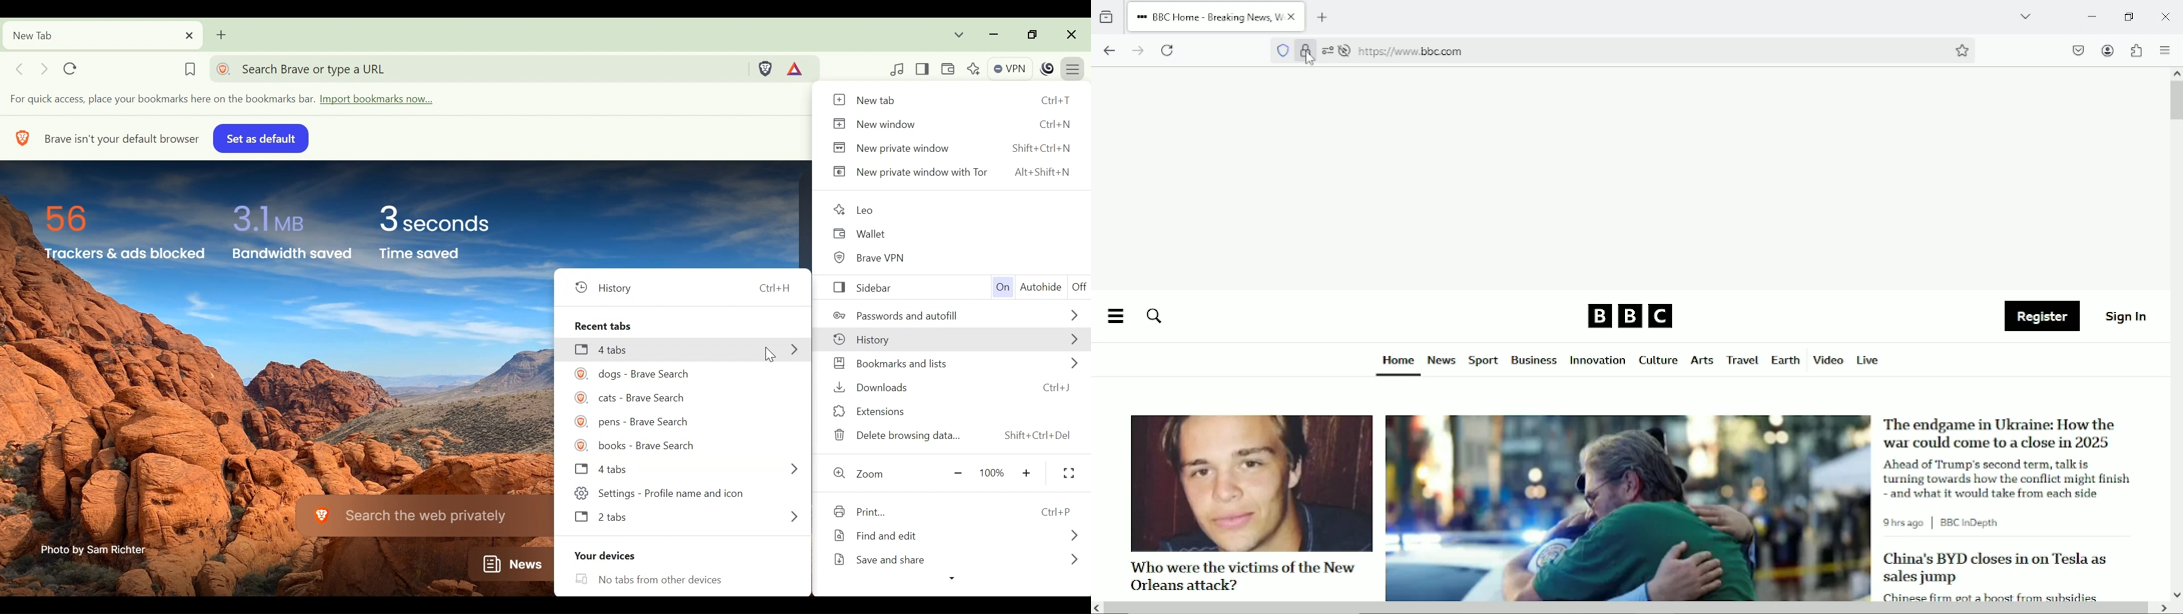 Image resolution: width=2184 pixels, height=616 pixels. I want to click on BBC Home - Breaking News, W, so click(1208, 15).